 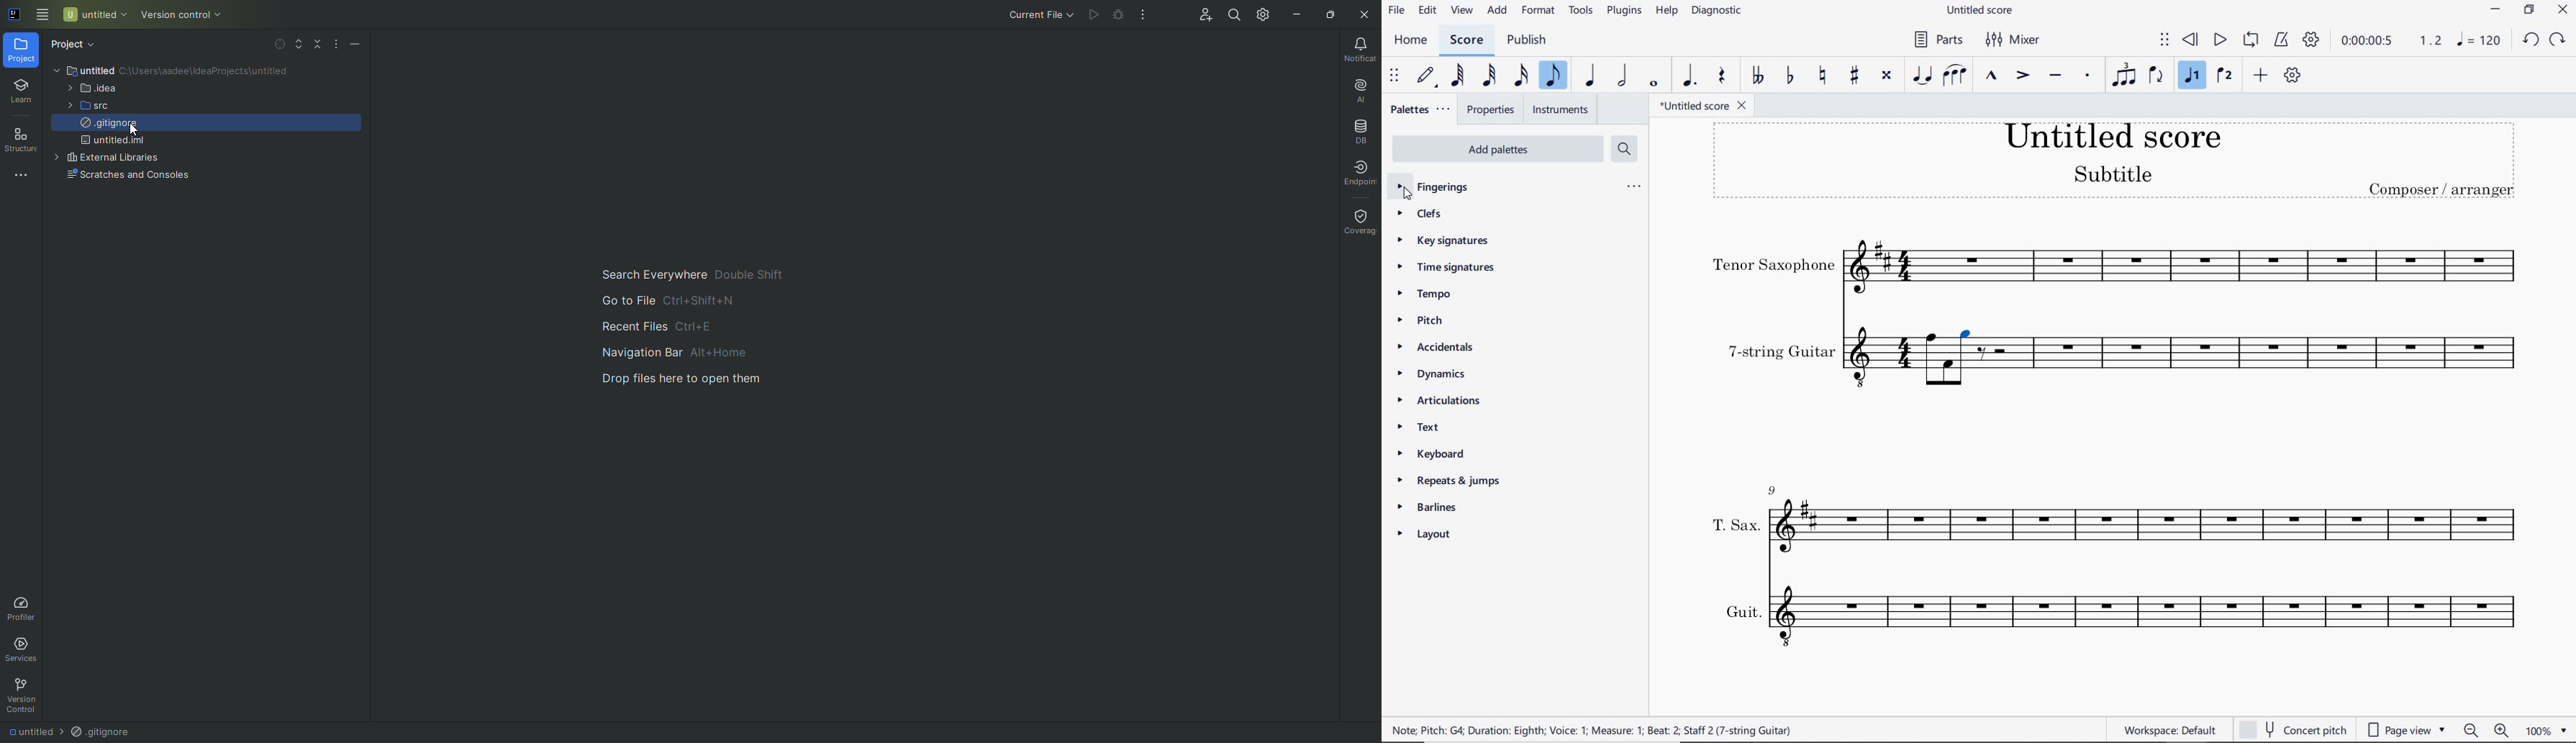 What do you see at coordinates (2190, 76) in the screenshot?
I see `VOICE 1` at bounding box center [2190, 76].